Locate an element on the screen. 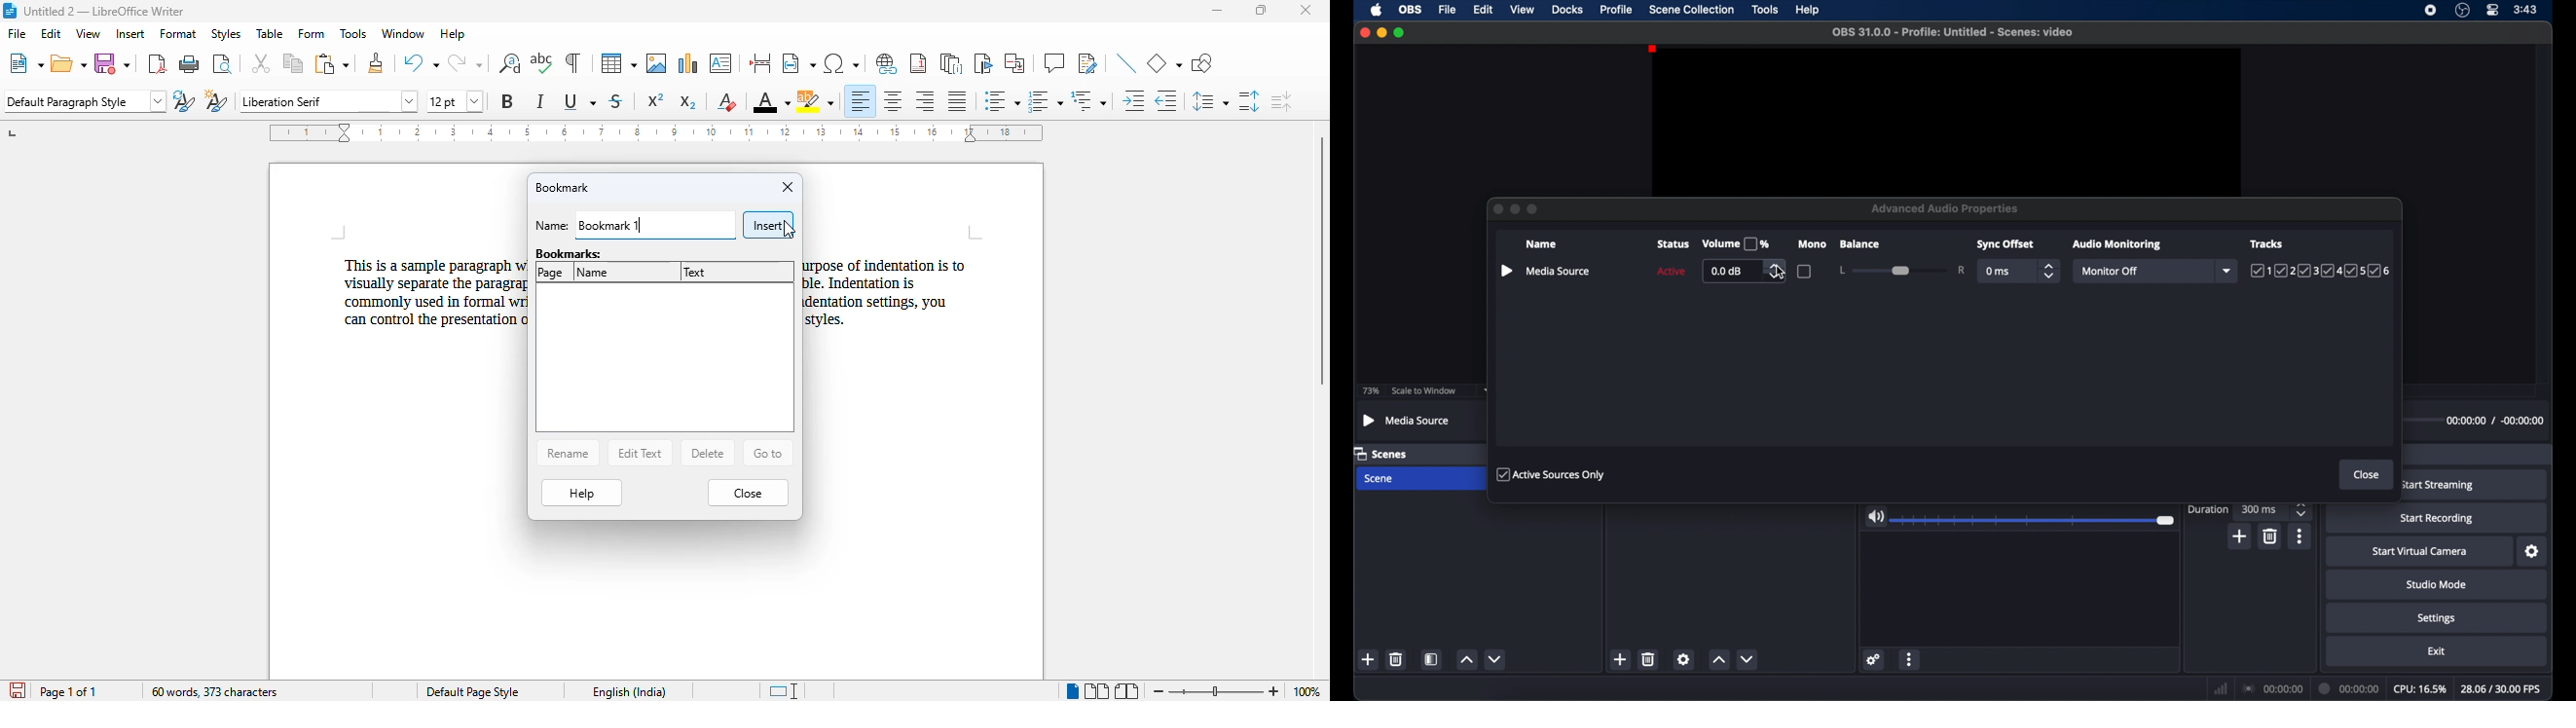  view is located at coordinates (1522, 8).